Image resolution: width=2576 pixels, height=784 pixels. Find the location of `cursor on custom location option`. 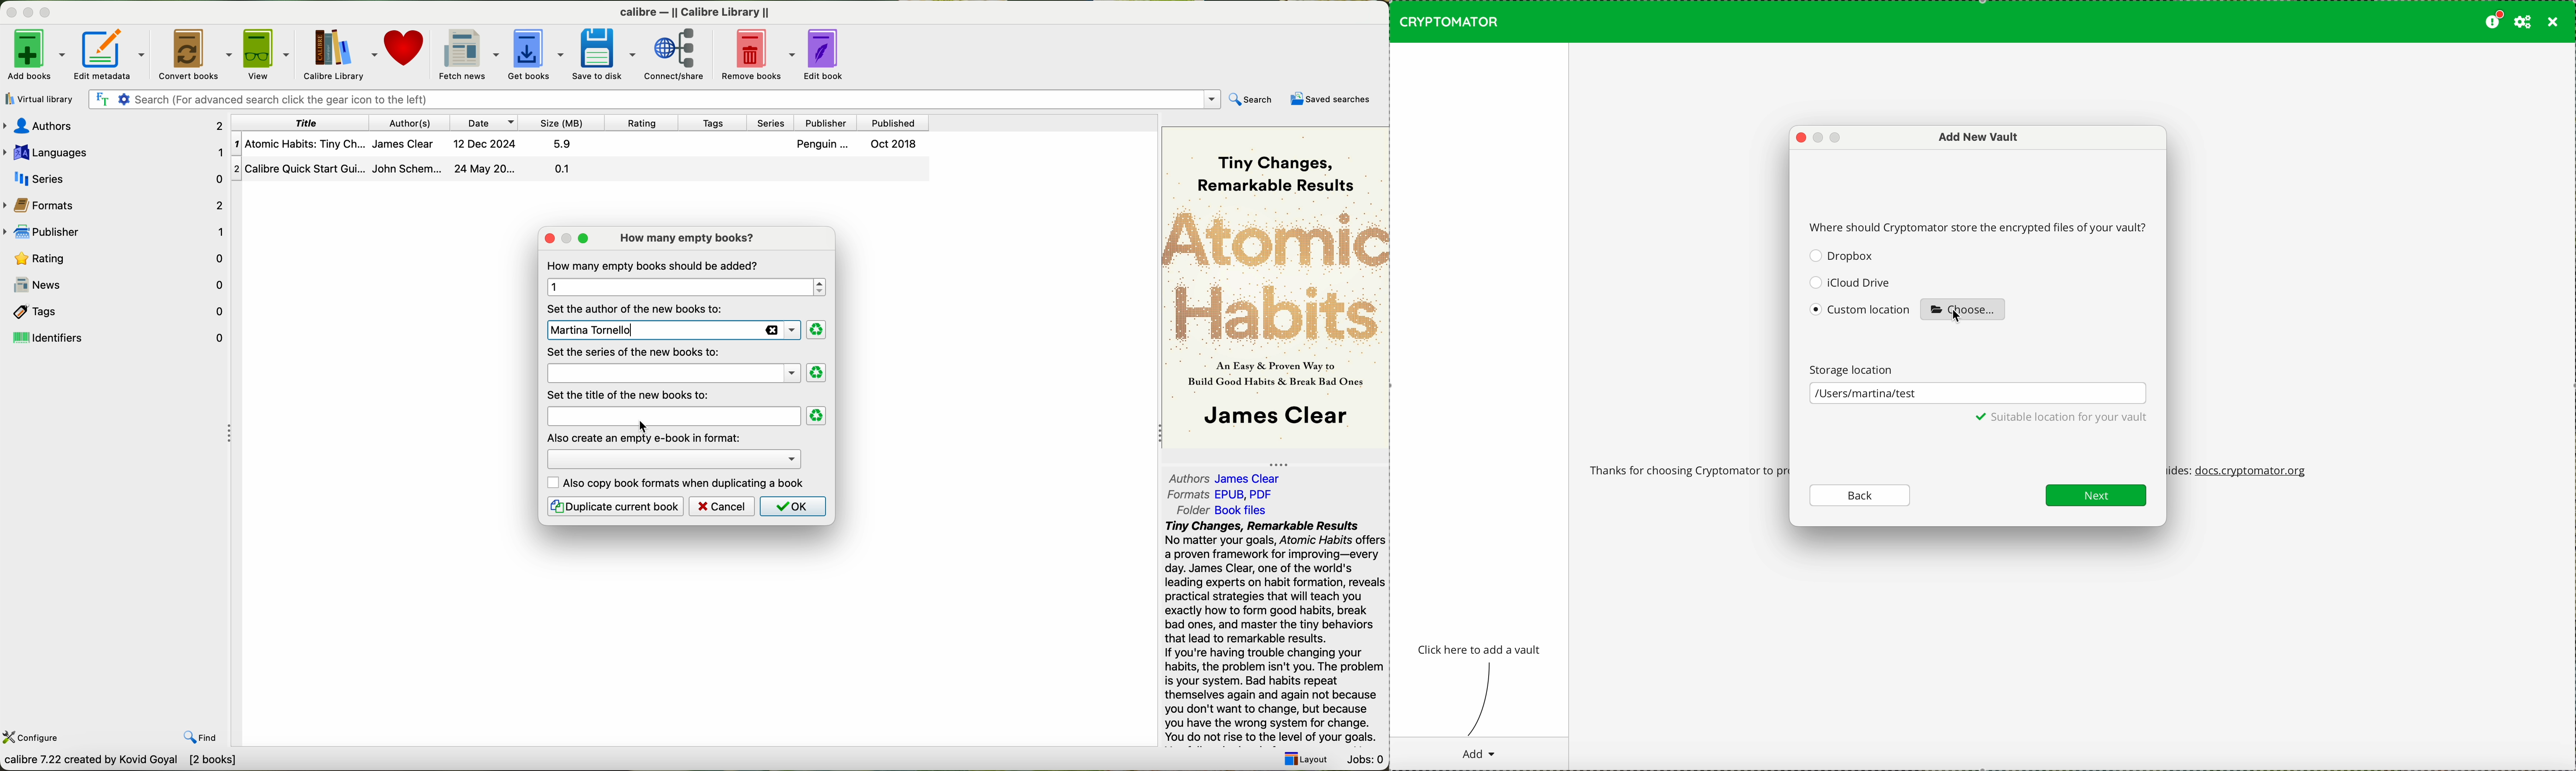

cursor on custom location option is located at coordinates (1861, 313).